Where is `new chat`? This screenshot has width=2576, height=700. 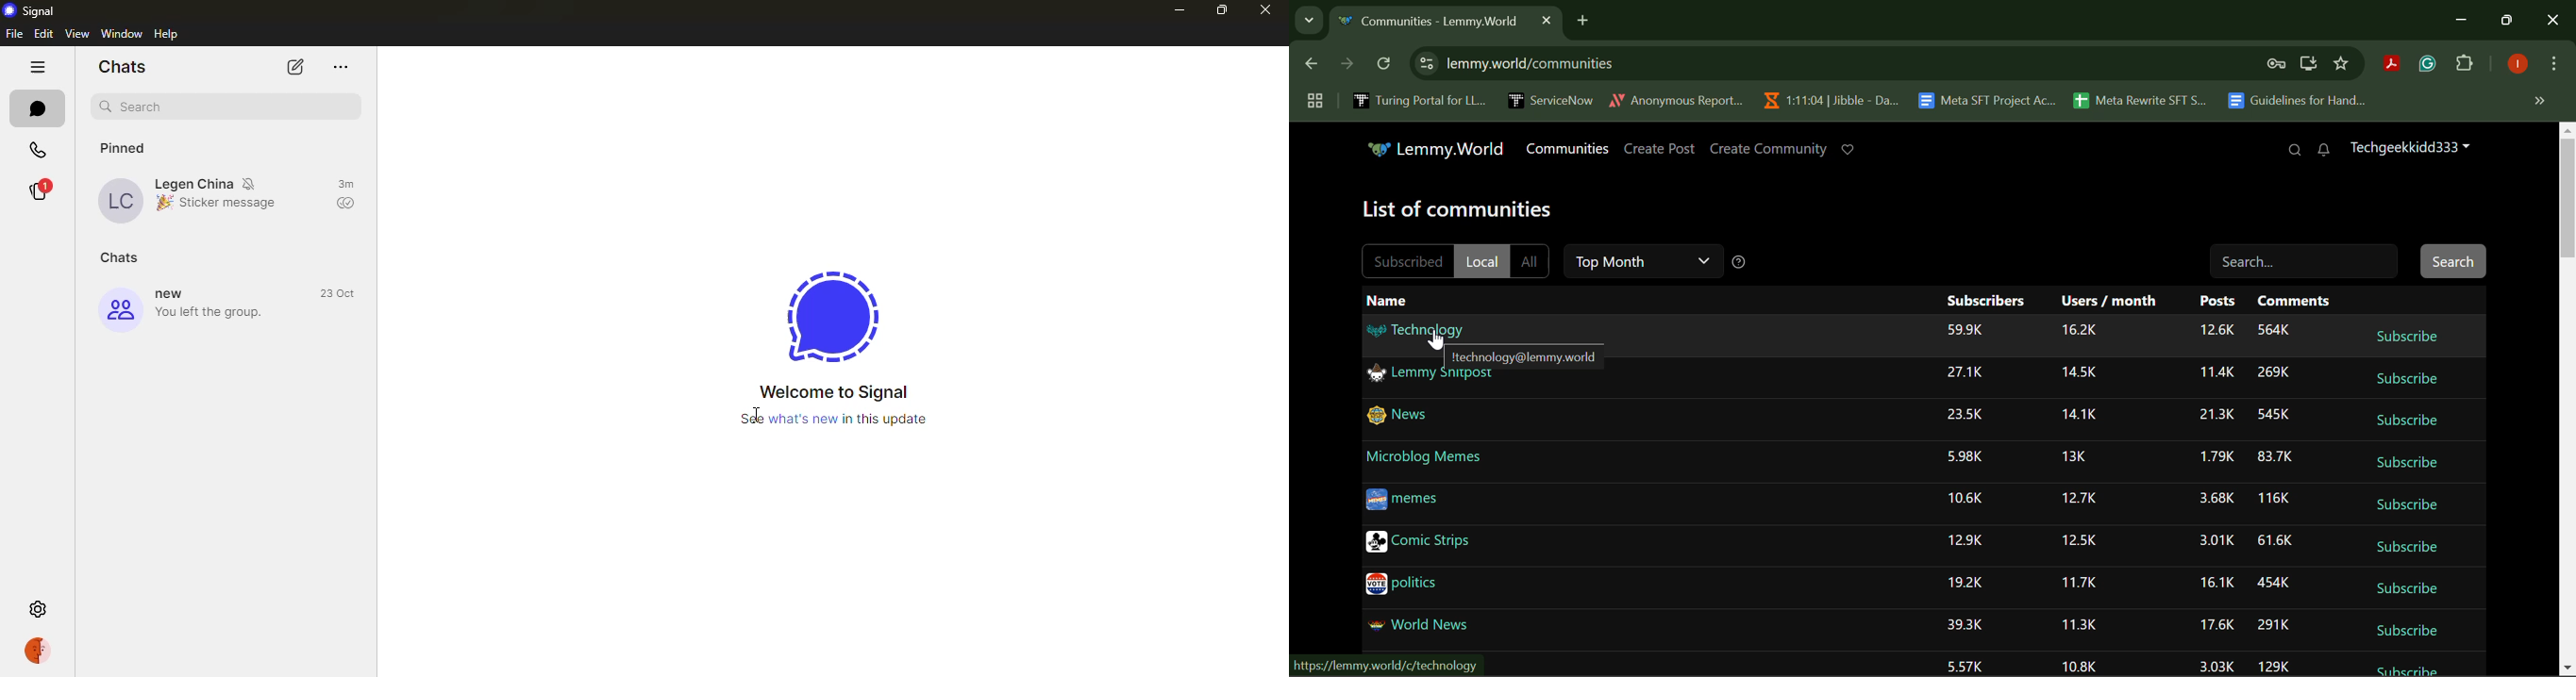
new chat is located at coordinates (293, 68).